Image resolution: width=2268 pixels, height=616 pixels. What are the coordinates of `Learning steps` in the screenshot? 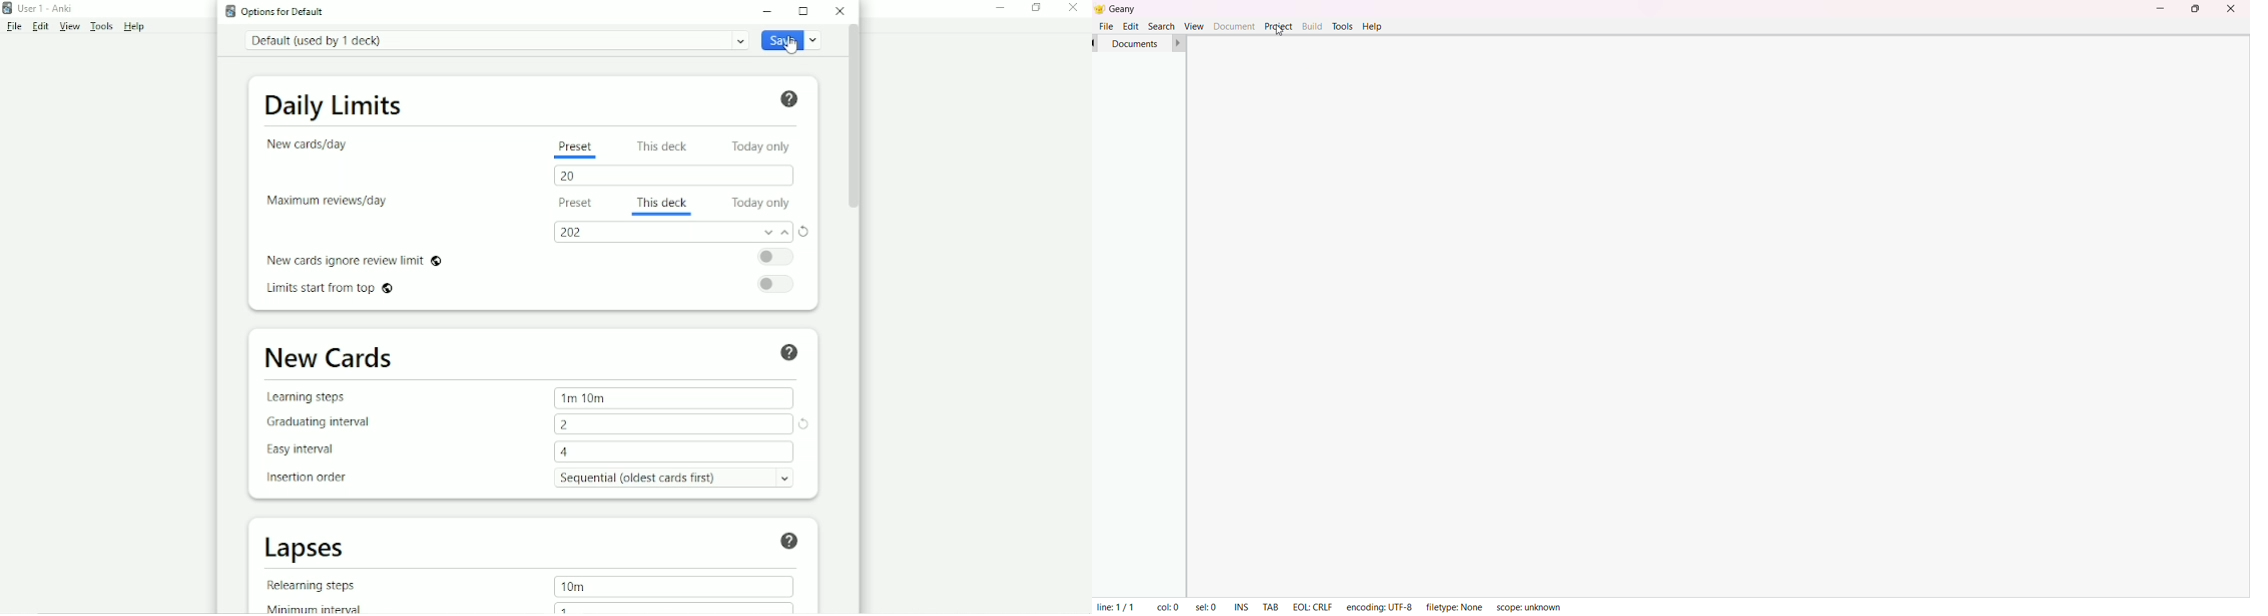 It's located at (312, 397).